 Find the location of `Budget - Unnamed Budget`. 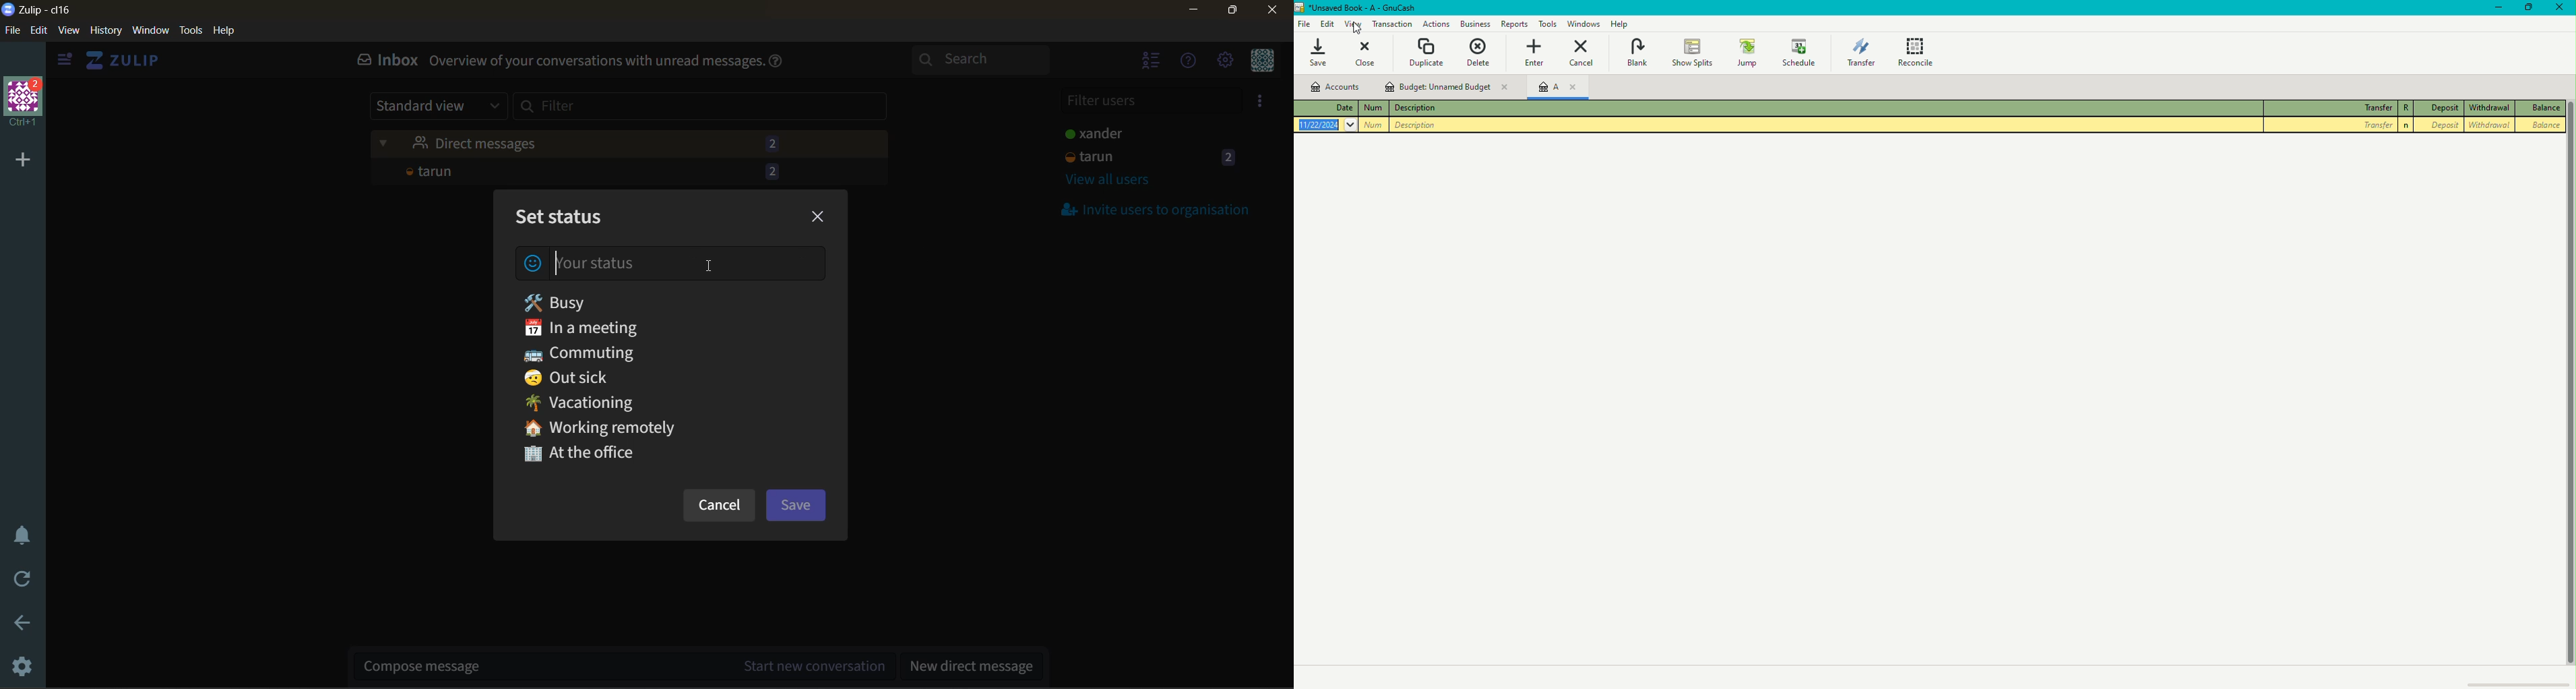

Budget - Unnamed Budget is located at coordinates (1448, 87).